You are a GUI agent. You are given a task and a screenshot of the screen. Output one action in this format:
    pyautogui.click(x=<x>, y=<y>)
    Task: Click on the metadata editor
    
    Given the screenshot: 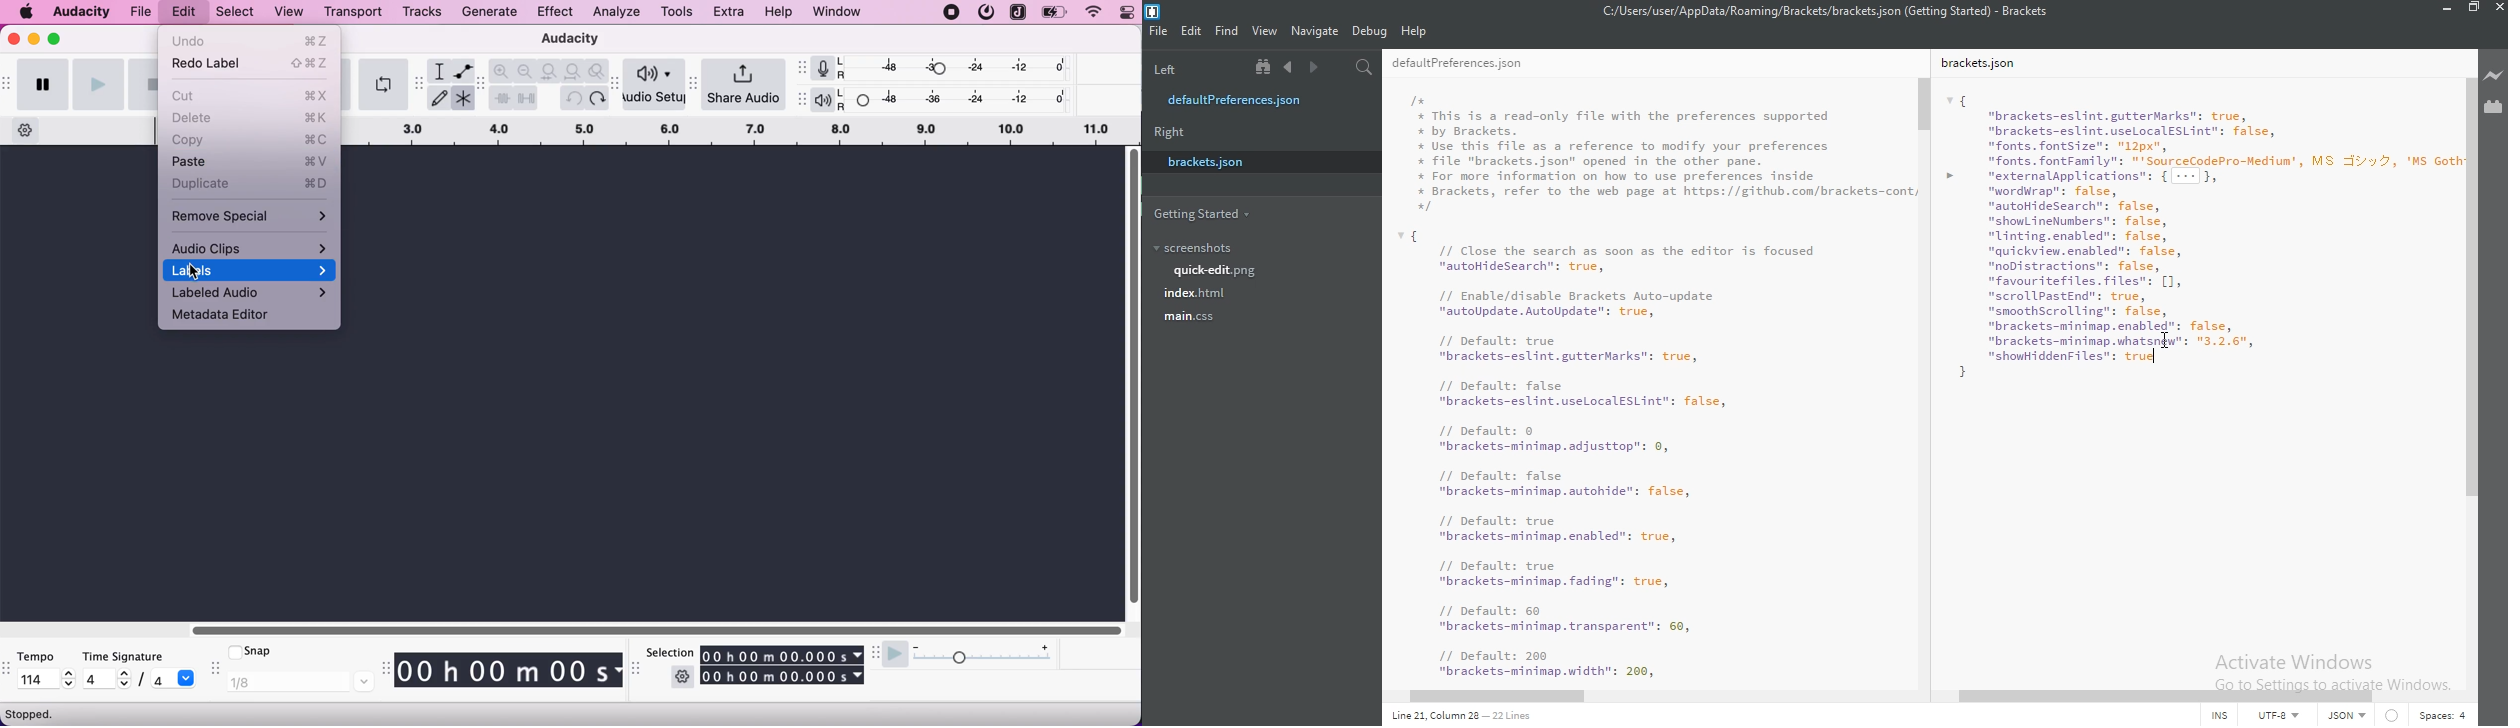 What is the action you would take?
    pyautogui.click(x=233, y=316)
    